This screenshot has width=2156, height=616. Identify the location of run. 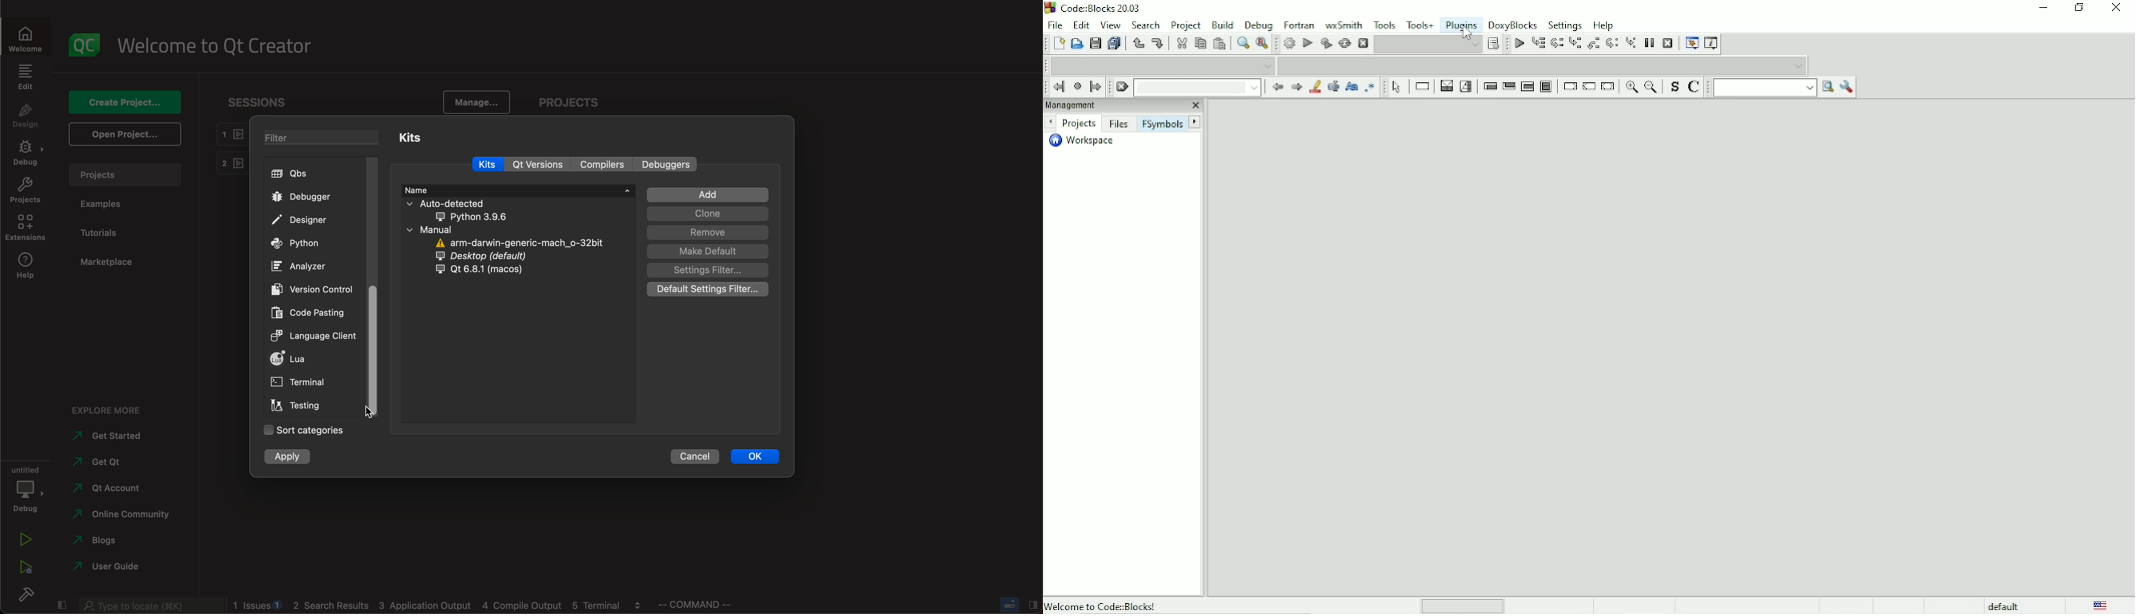
(26, 539).